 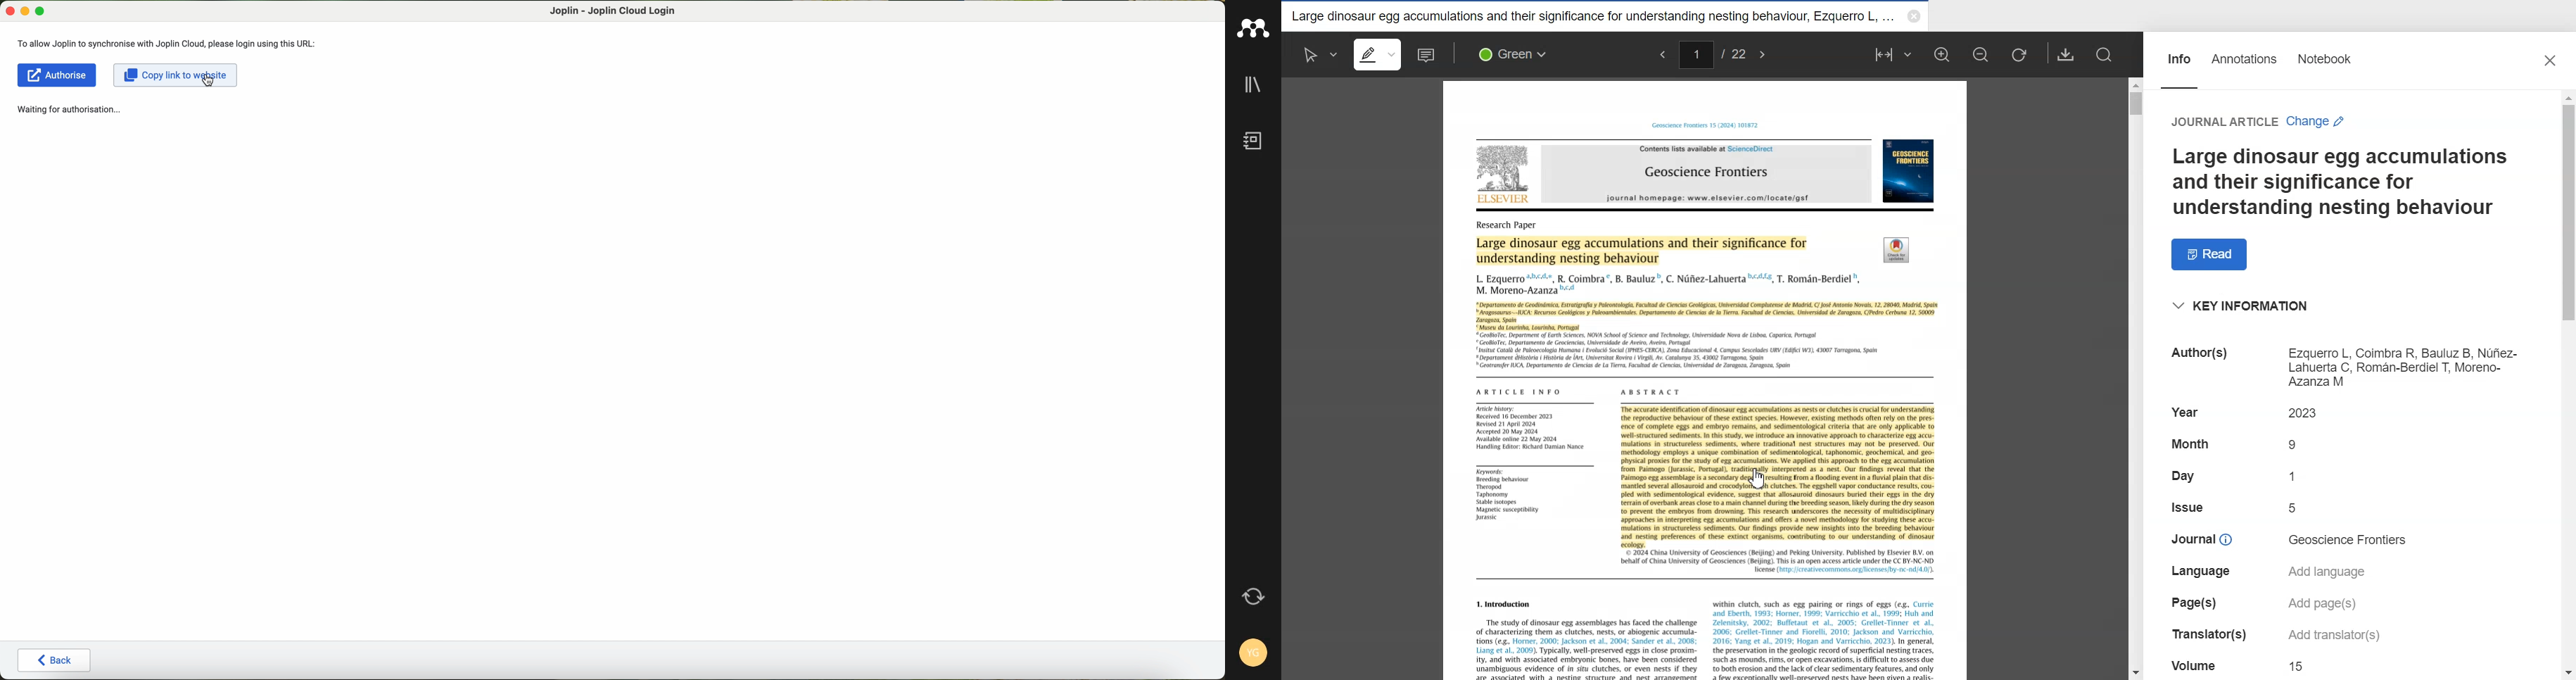 I want to click on Account, so click(x=1251, y=654).